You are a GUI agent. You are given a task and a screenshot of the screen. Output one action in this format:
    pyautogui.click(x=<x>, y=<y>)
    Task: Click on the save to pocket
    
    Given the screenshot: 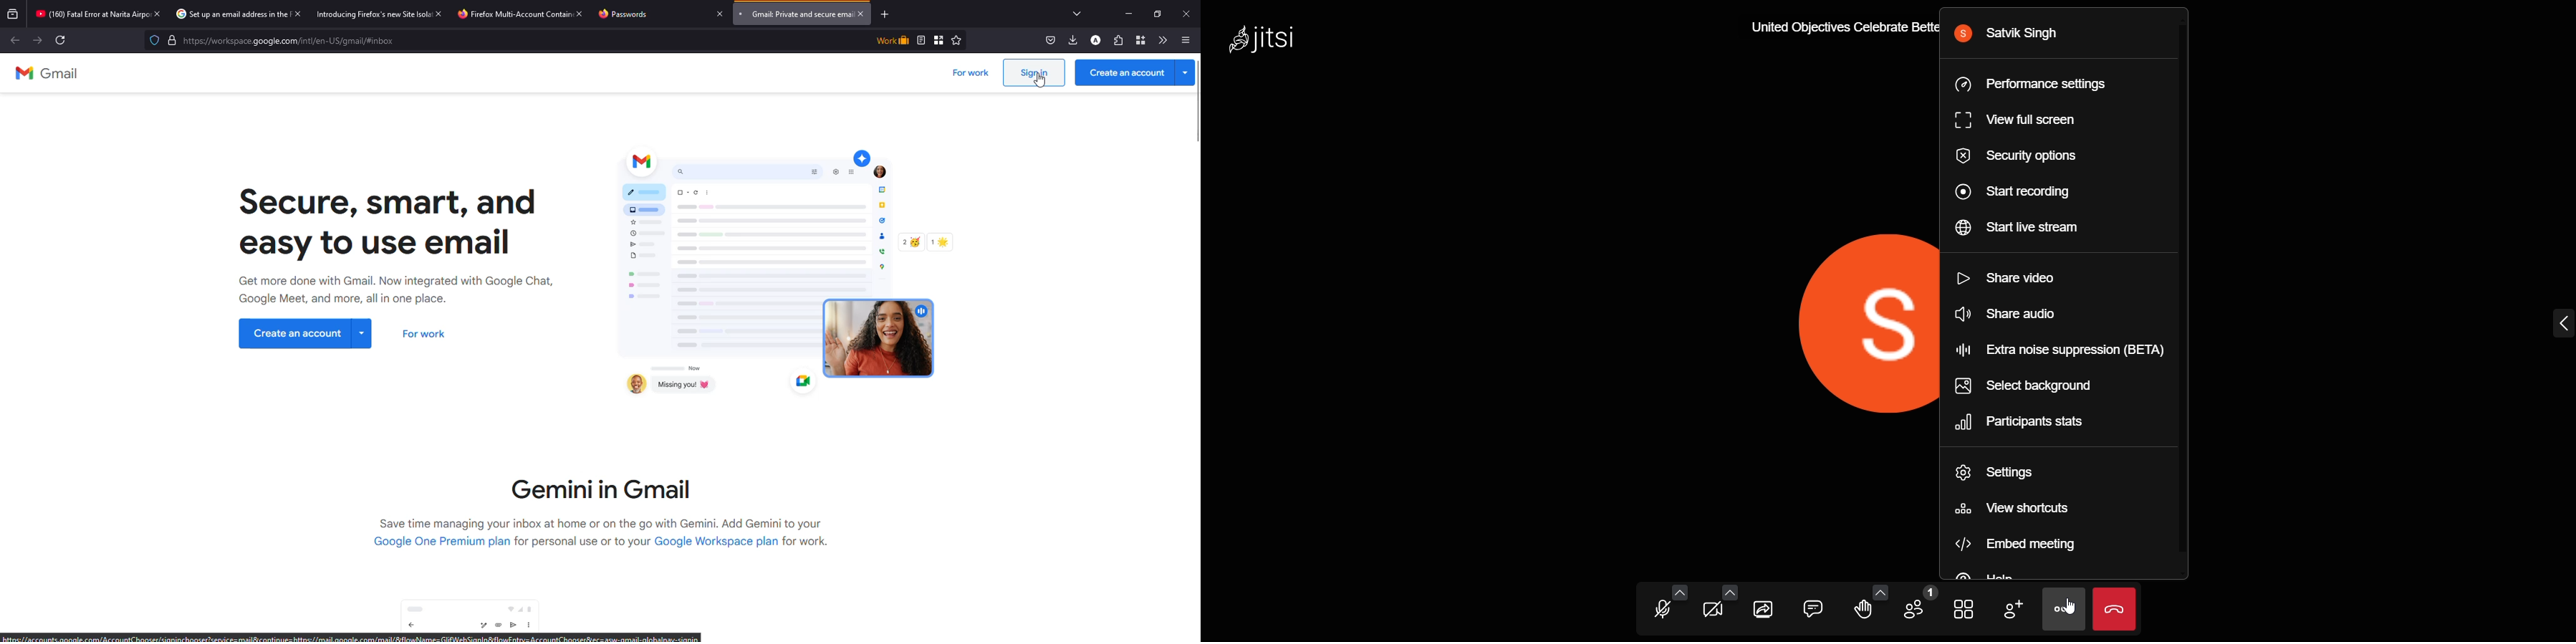 What is the action you would take?
    pyautogui.click(x=1049, y=40)
    